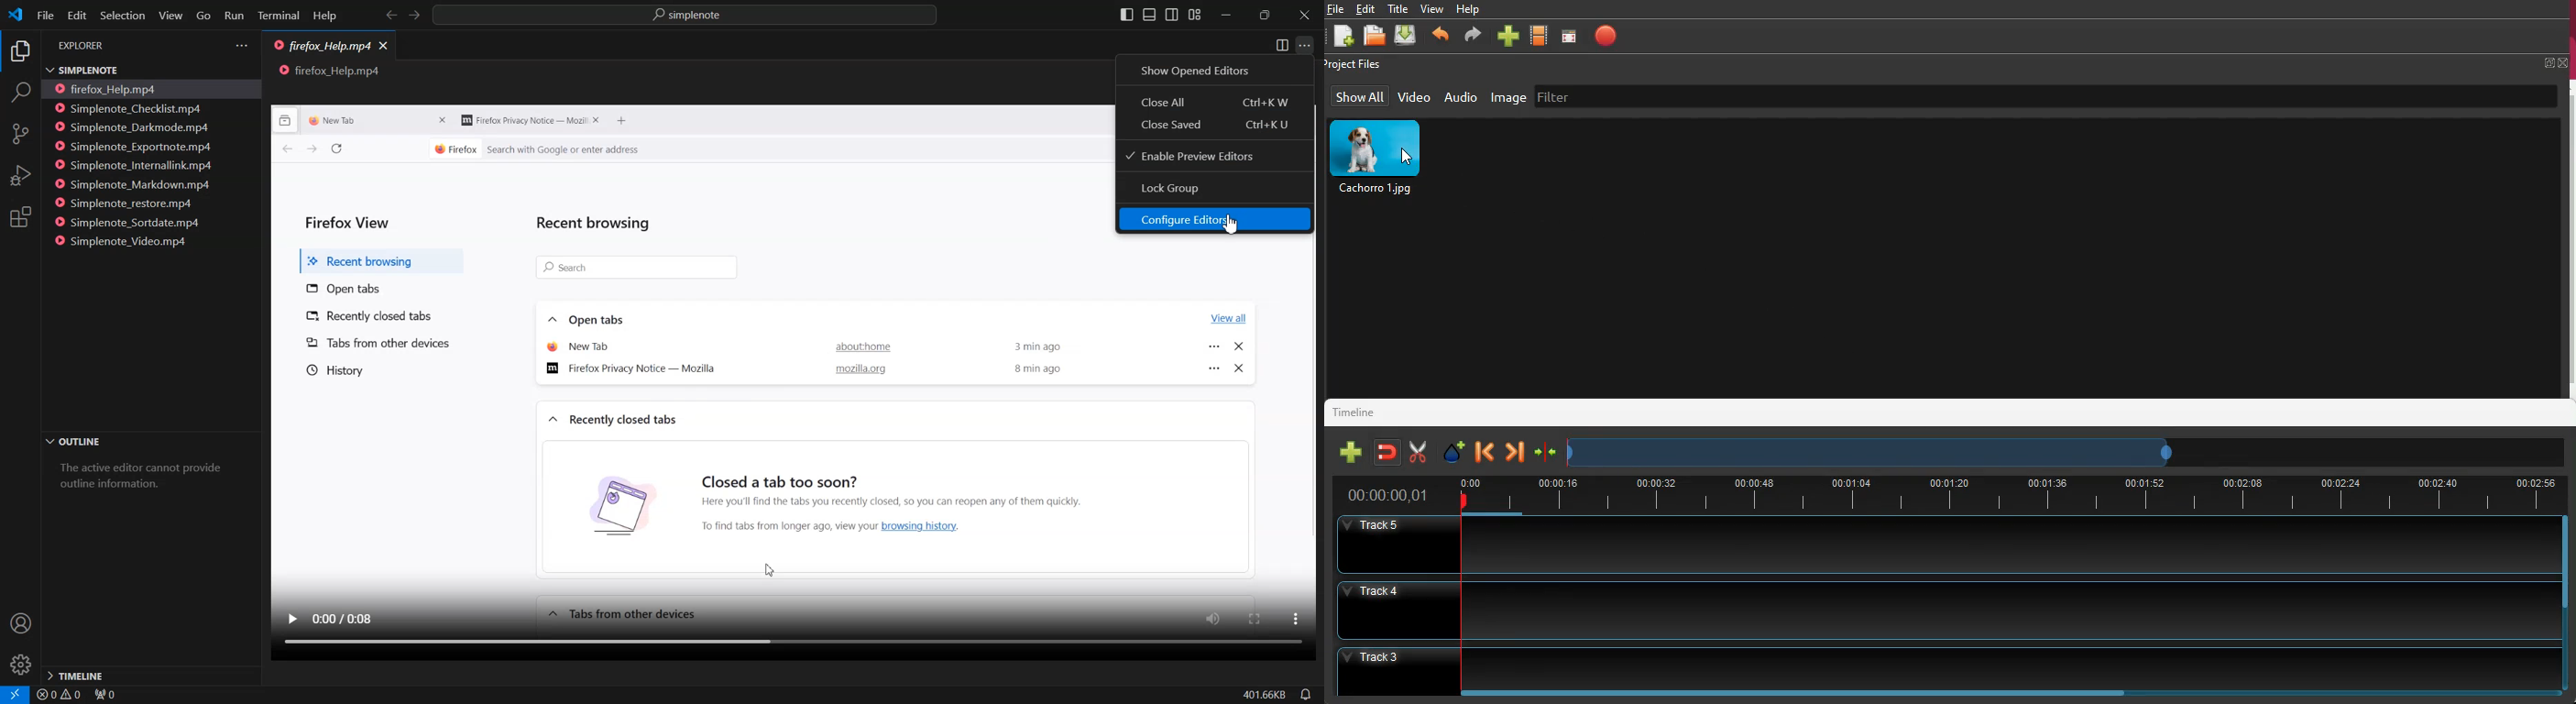  What do you see at coordinates (132, 185) in the screenshot?
I see `) Simplenote_Markdown.mp4` at bounding box center [132, 185].